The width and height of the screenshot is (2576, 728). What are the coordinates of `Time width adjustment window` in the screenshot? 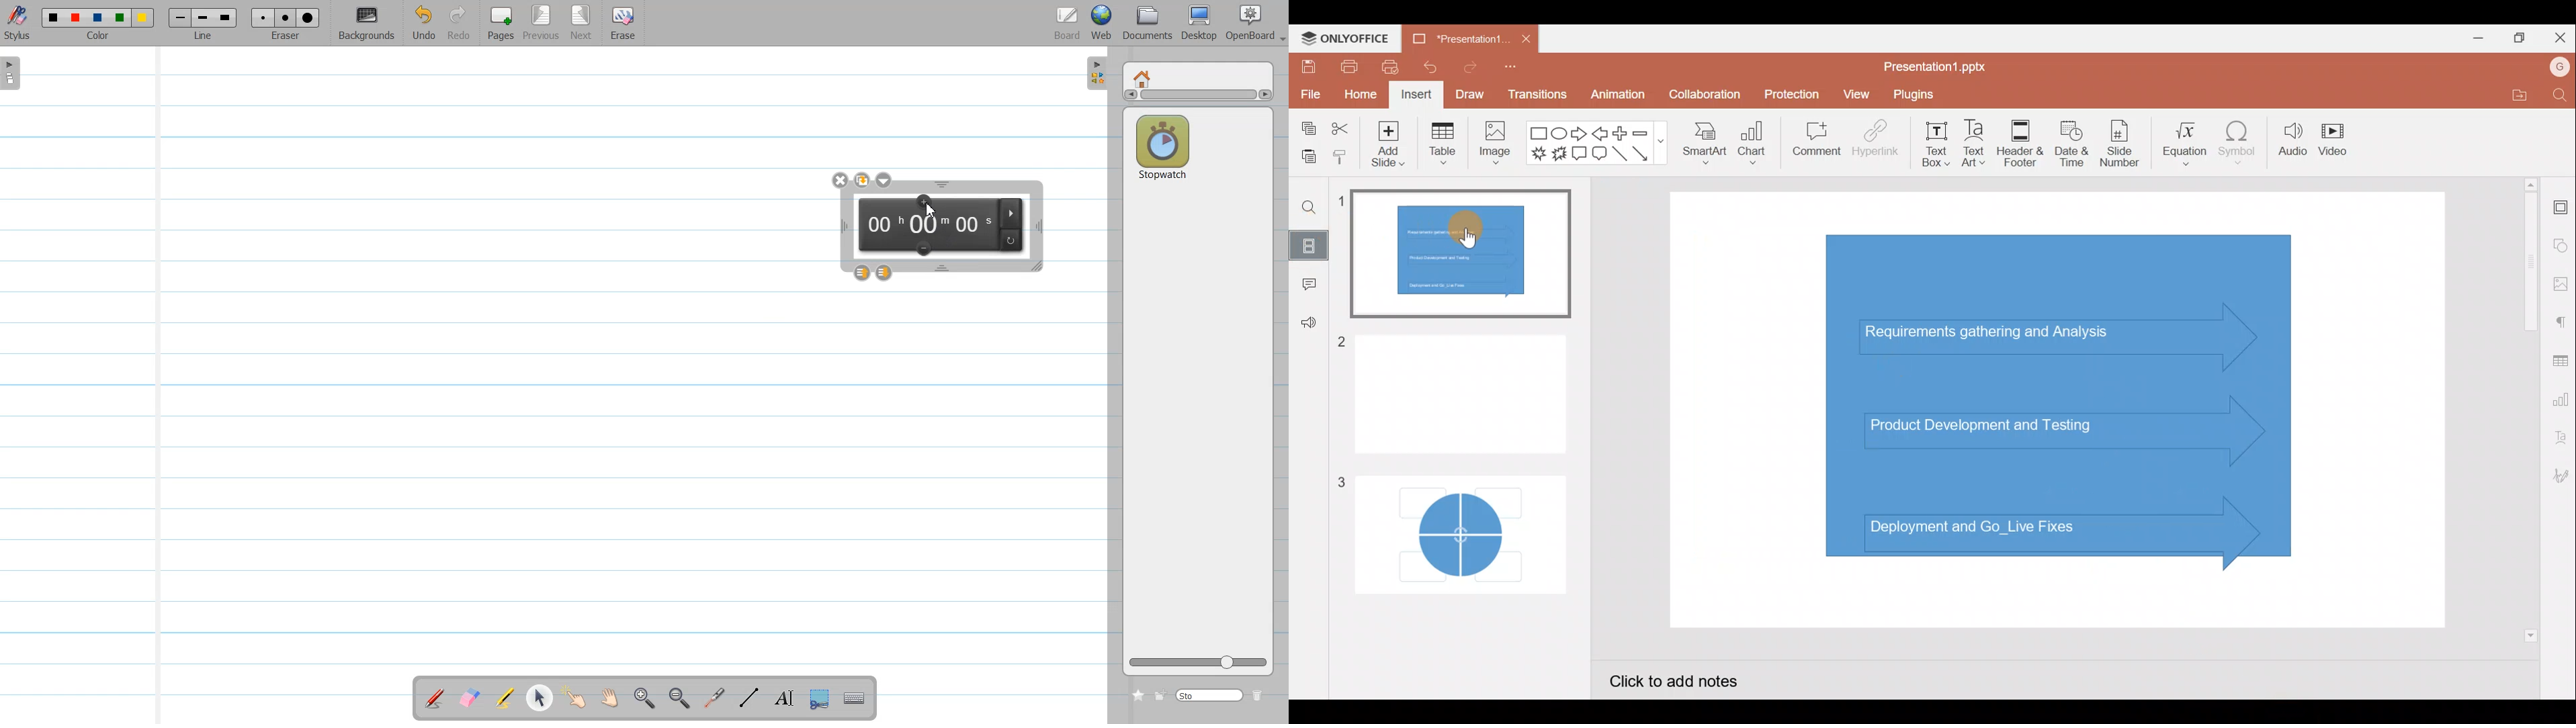 It's located at (1038, 226).